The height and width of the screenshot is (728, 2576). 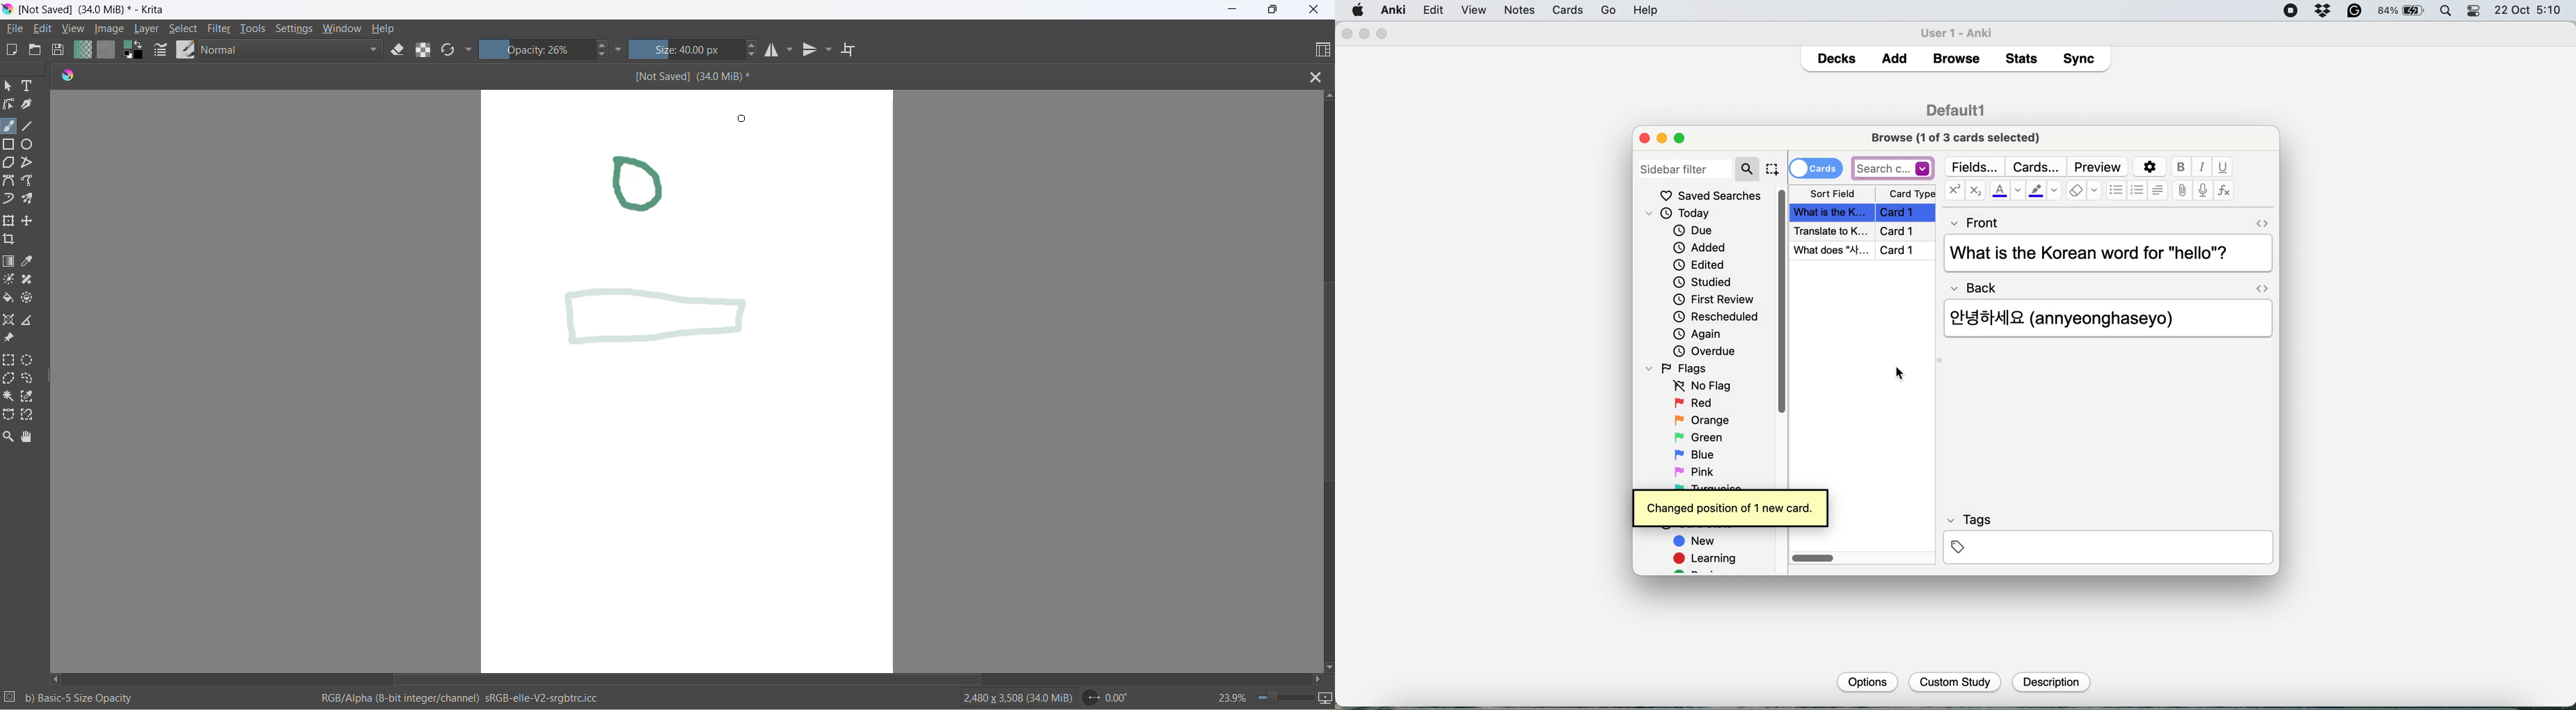 What do you see at coordinates (1702, 453) in the screenshot?
I see `blue` at bounding box center [1702, 453].